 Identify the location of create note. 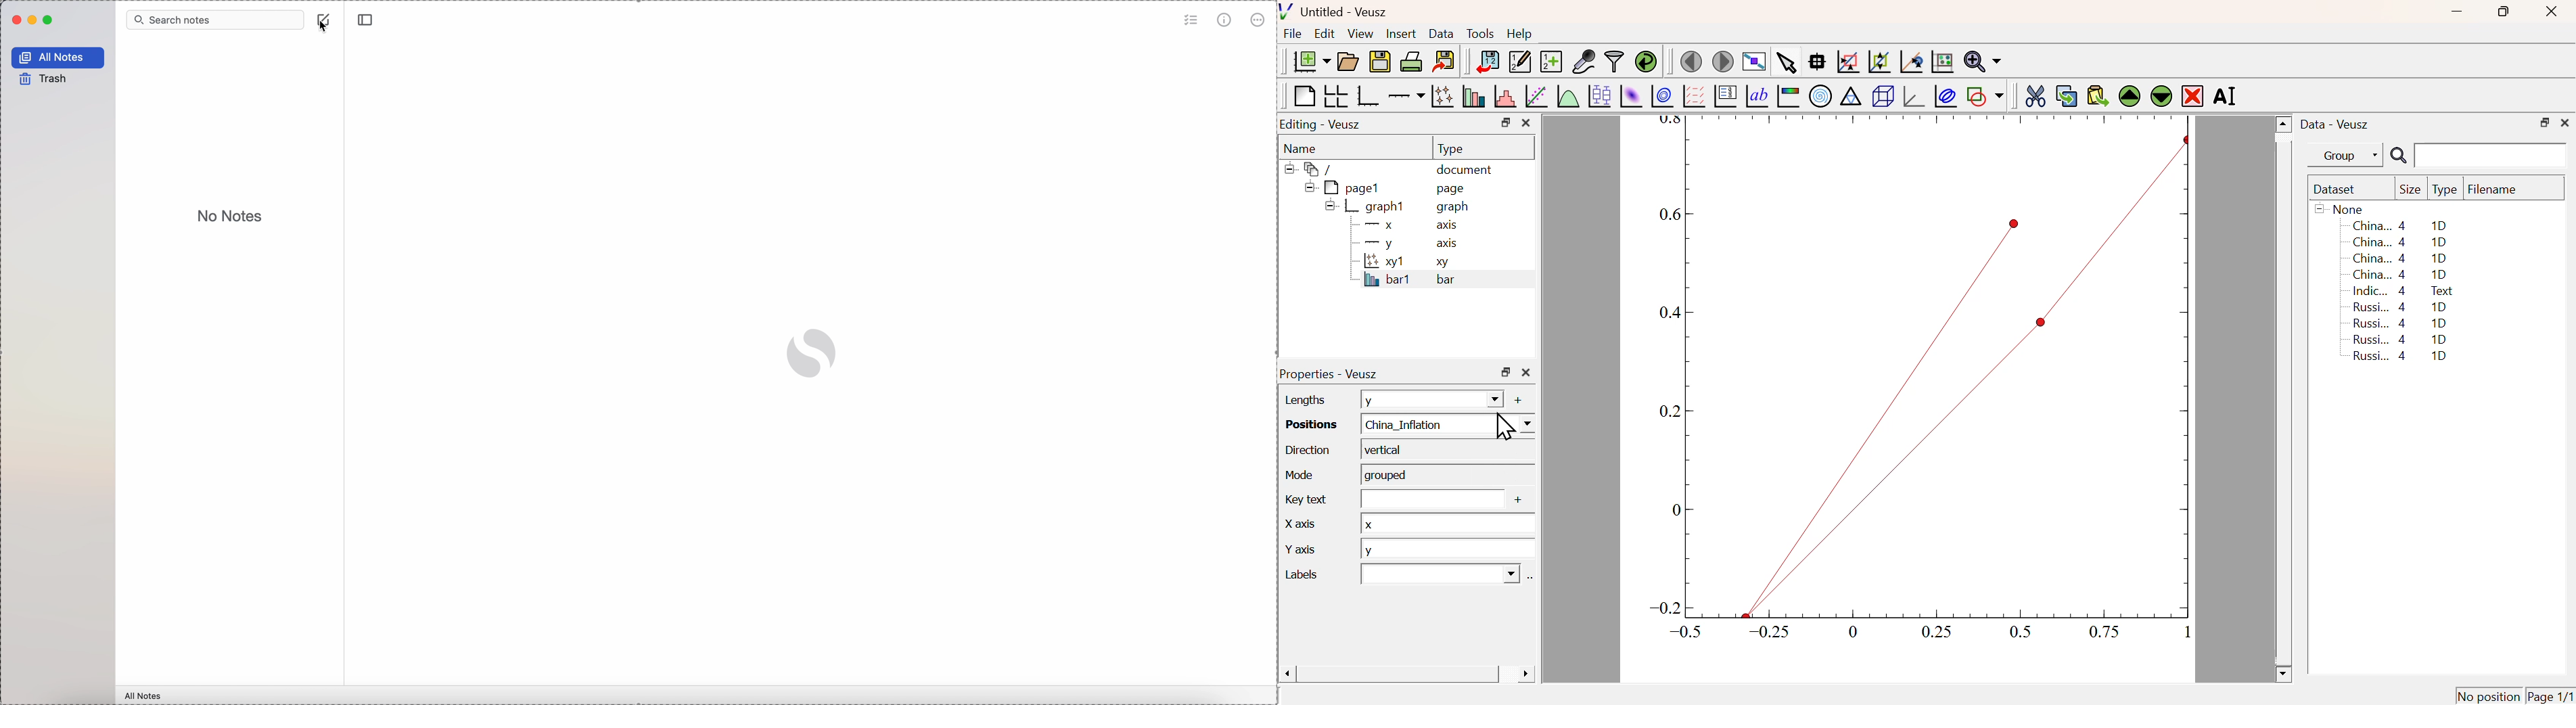
(325, 14).